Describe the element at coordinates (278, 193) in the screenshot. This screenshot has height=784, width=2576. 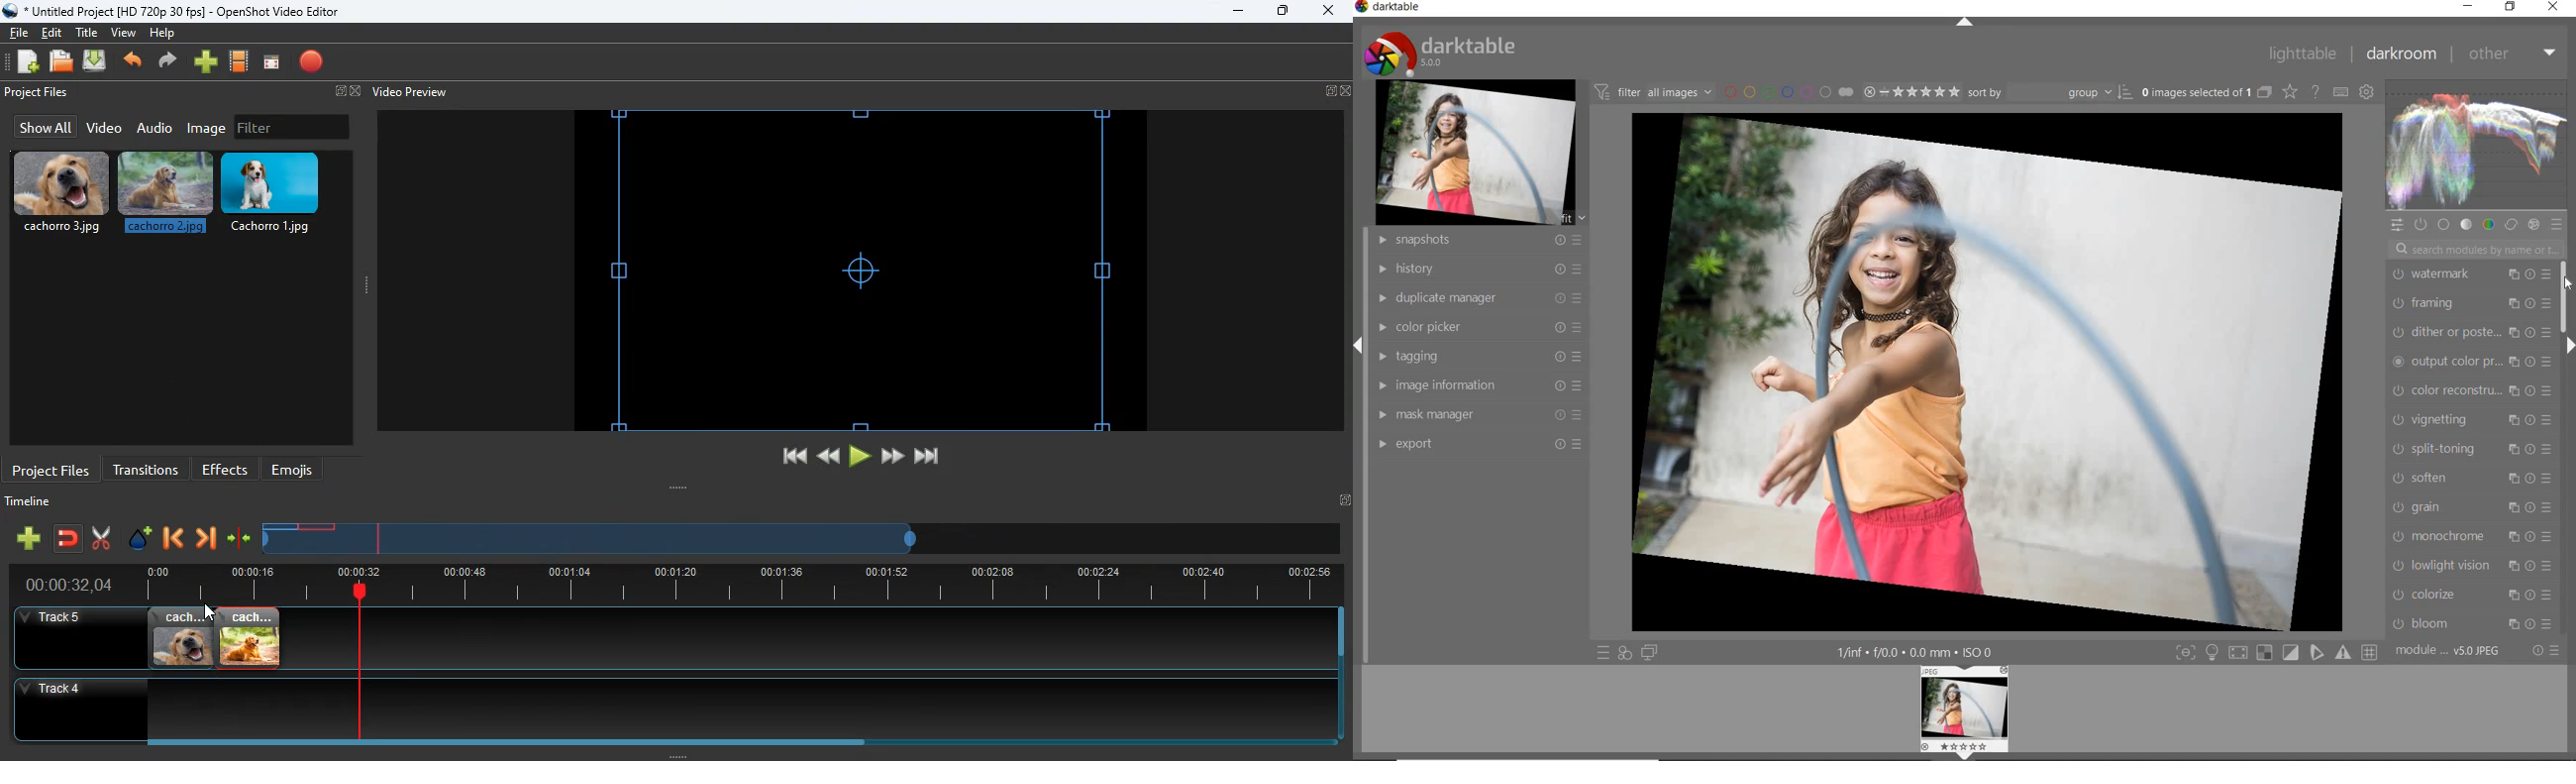
I see `cachorro.1.jpg` at that location.